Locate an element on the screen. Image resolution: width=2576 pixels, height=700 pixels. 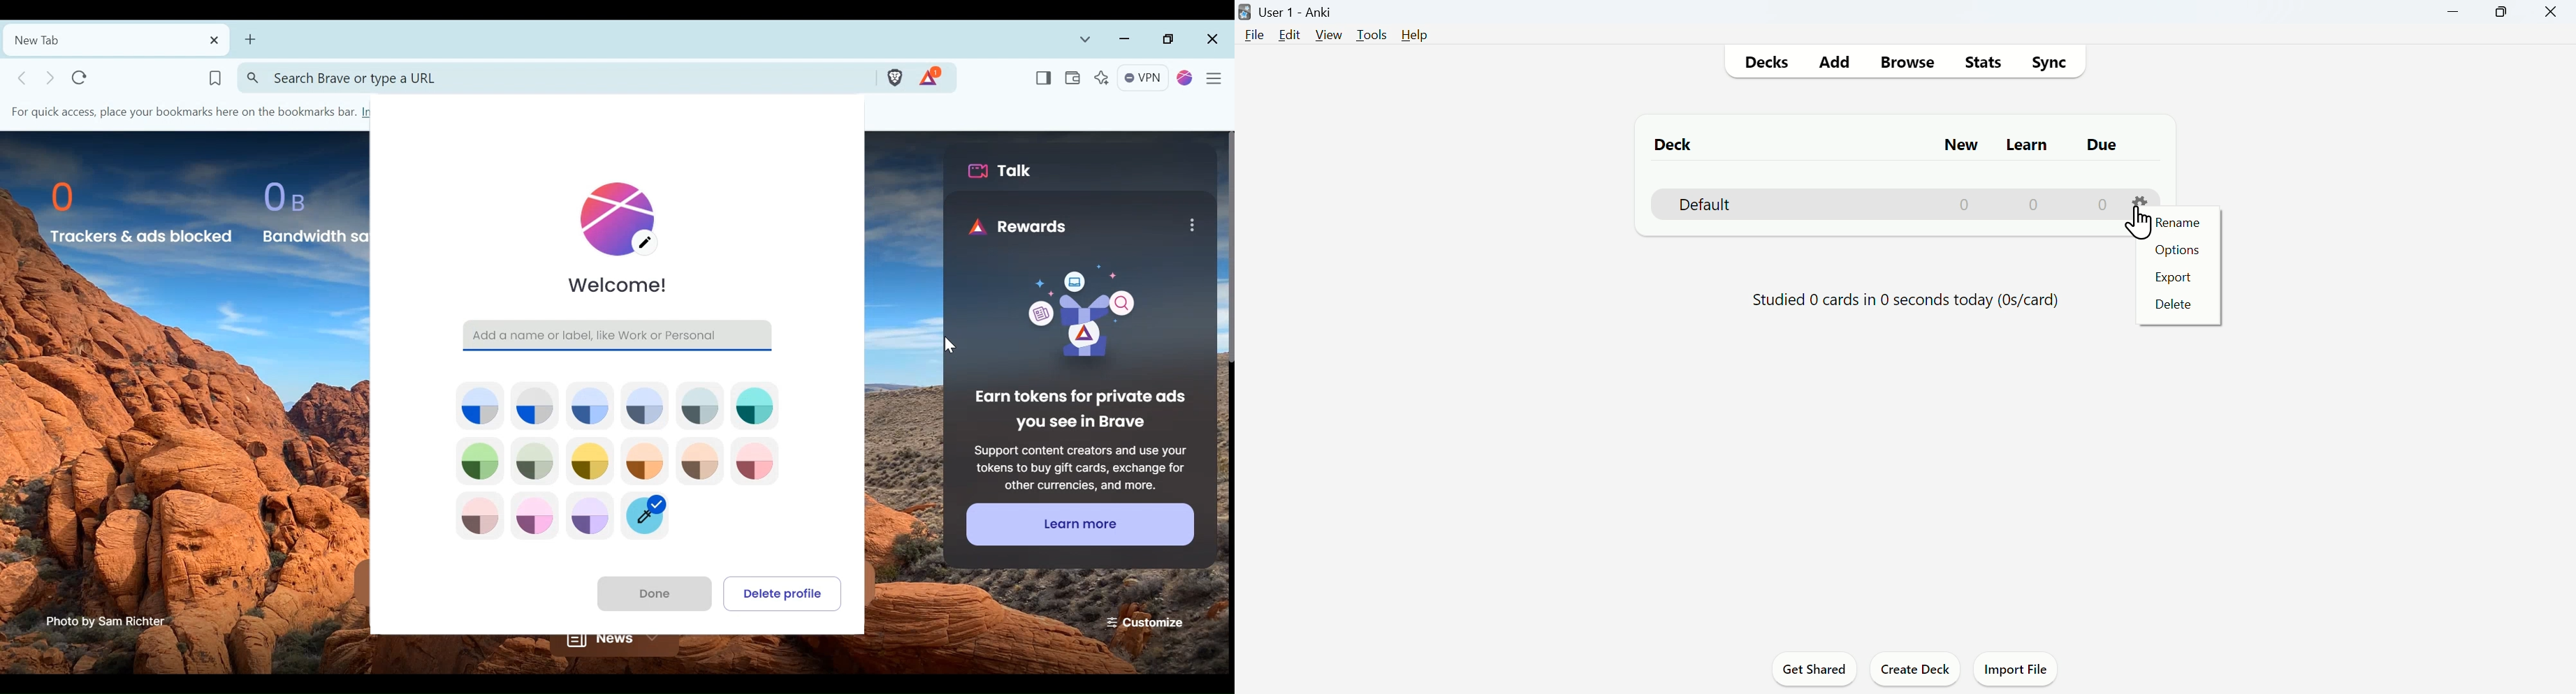
Customize is located at coordinates (1147, 621).